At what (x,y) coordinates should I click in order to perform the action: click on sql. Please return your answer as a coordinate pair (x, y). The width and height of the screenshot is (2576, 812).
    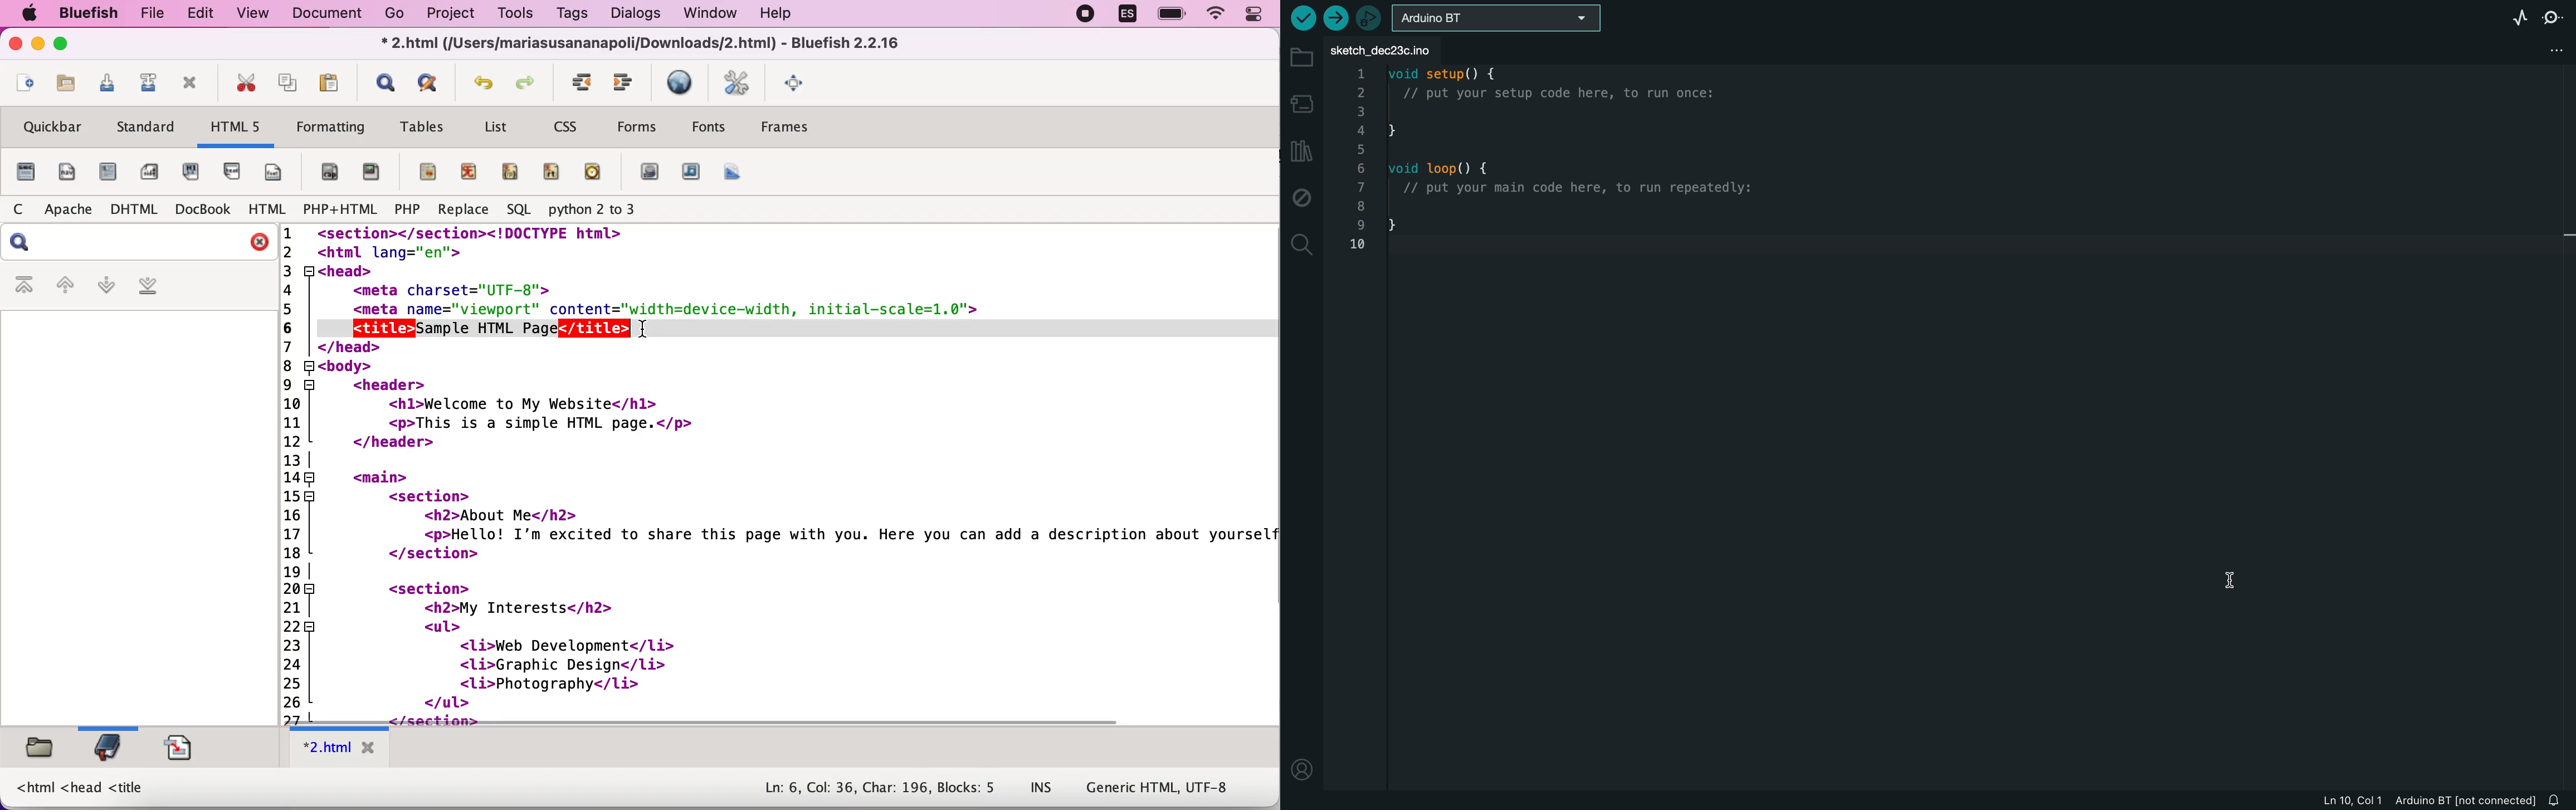
    Looking at the image, I should click on (519, 210).